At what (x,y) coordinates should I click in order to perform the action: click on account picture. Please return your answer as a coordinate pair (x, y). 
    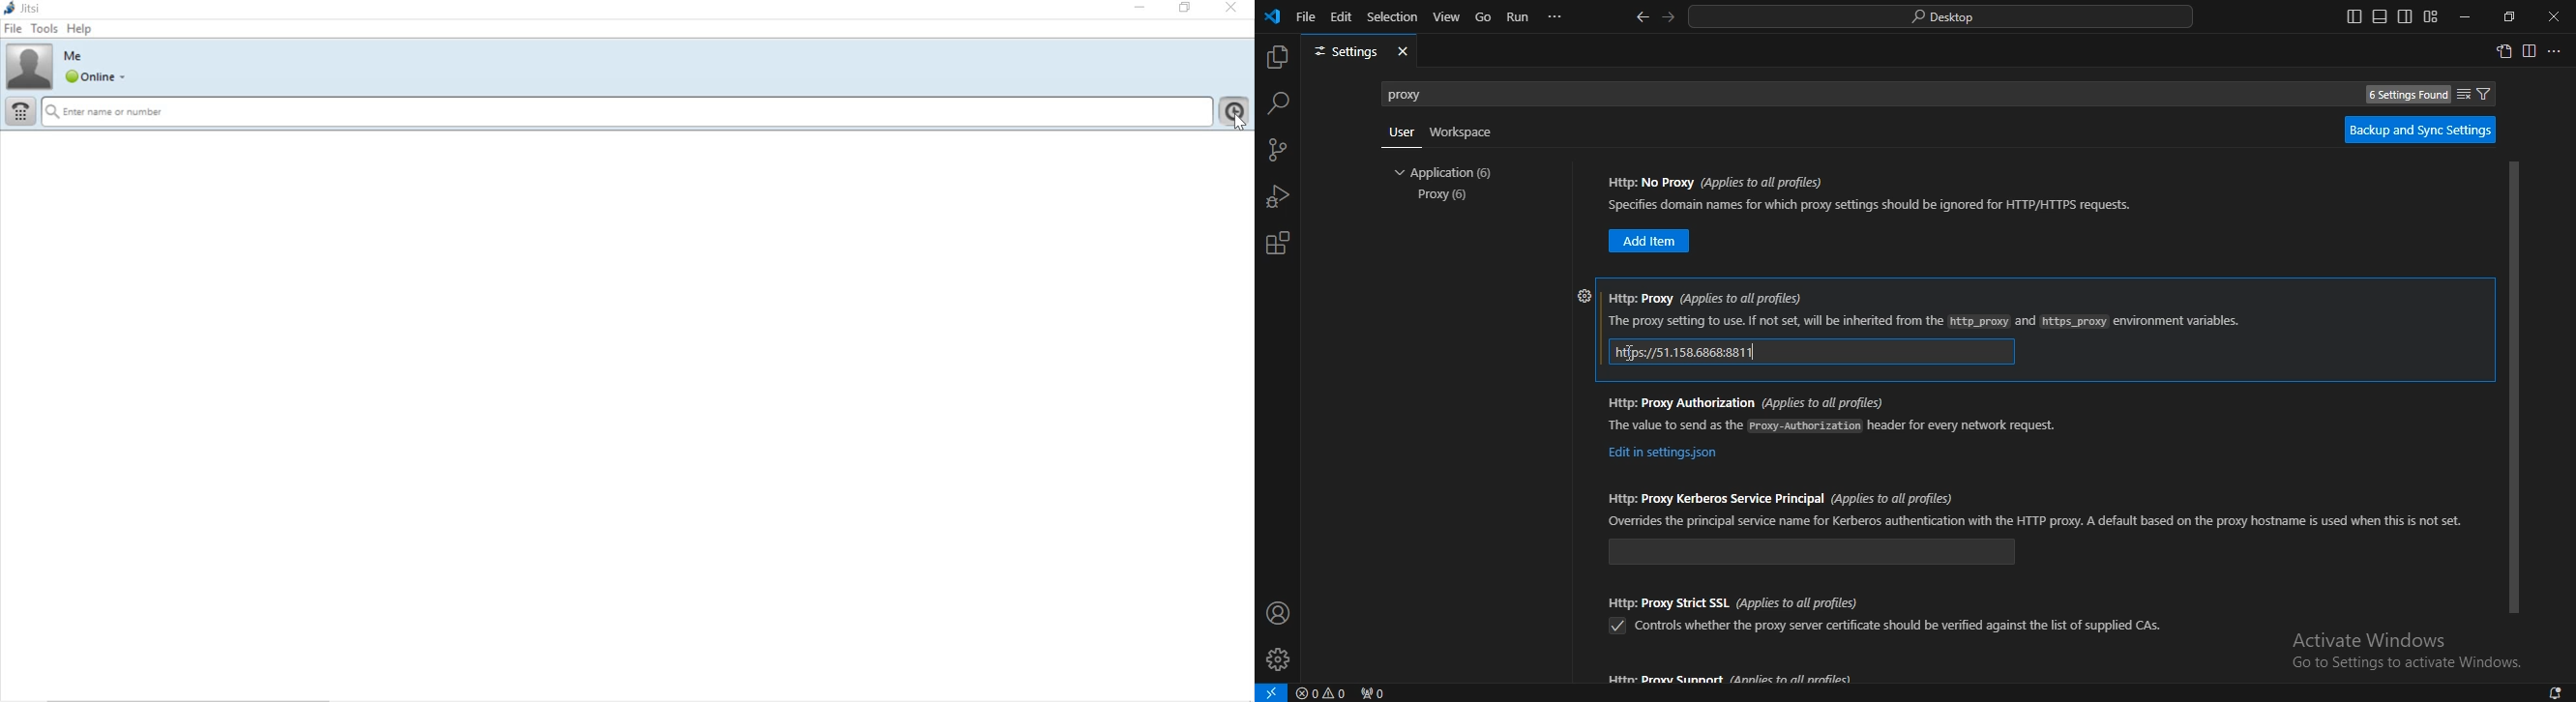
    Looking at the image, I should click on (27, 67).